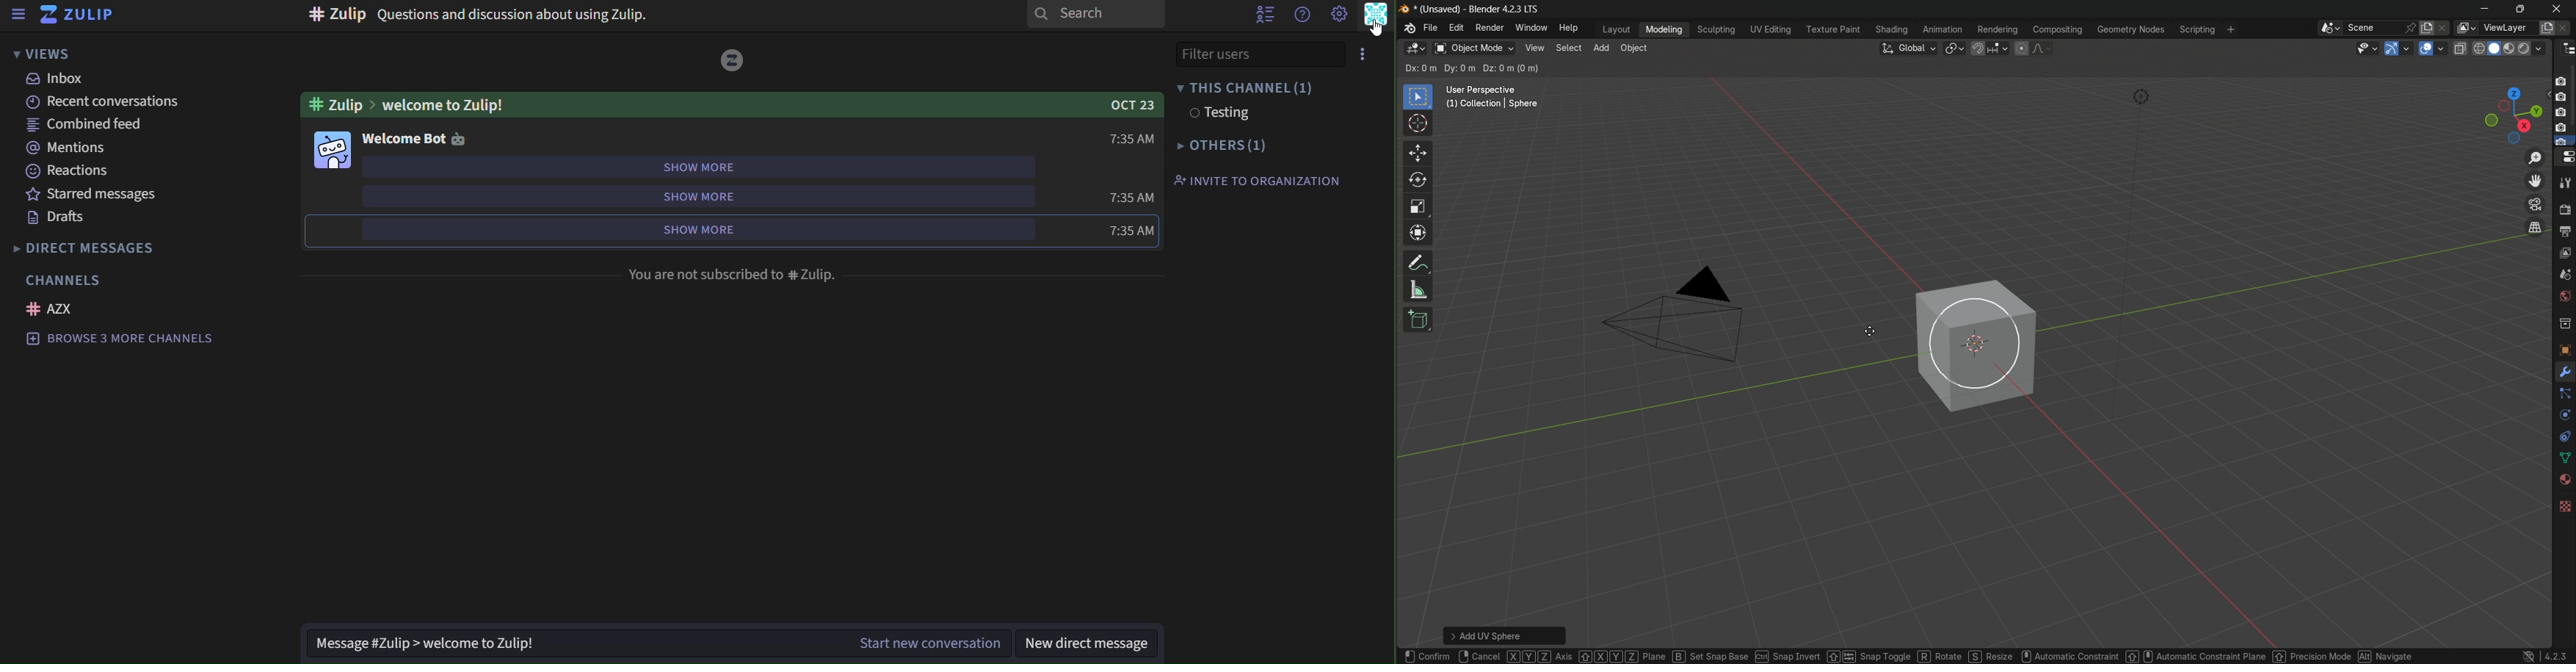  What do you see at coordinates (1665, 29) in the screenshot?
I see `modeling menu` at bounding box center [1665, 29].